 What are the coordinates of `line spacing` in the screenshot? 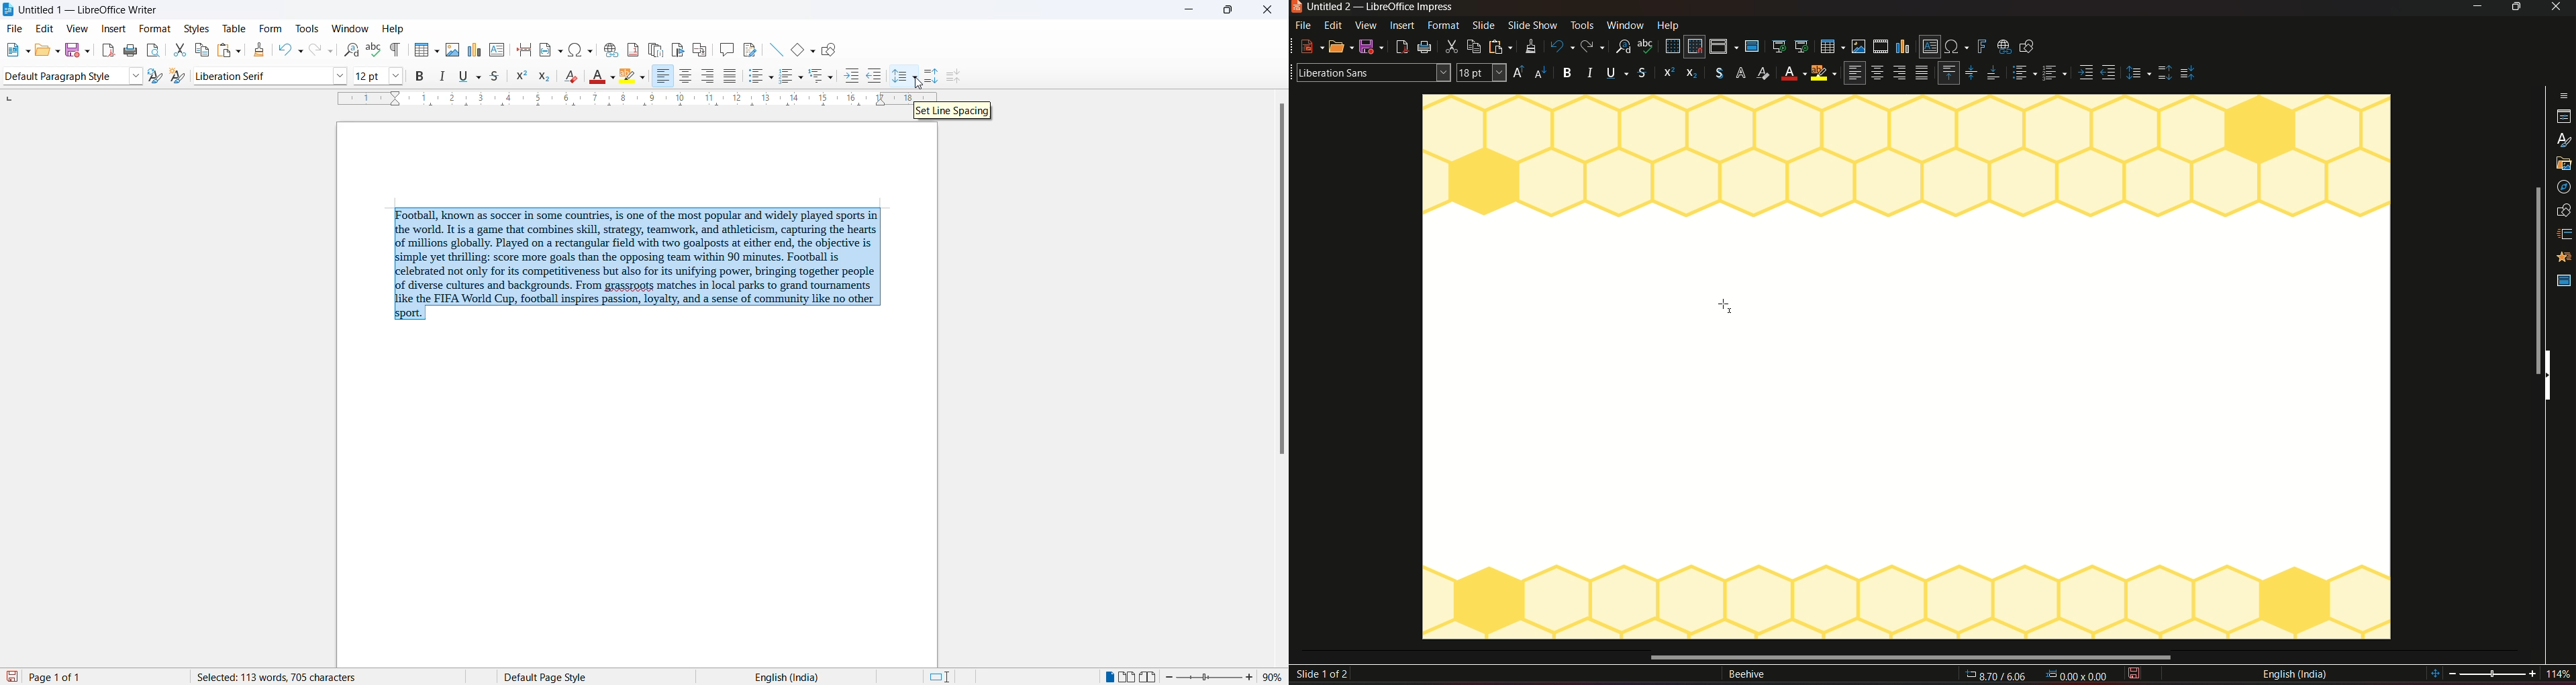 It's located at (899, 77).